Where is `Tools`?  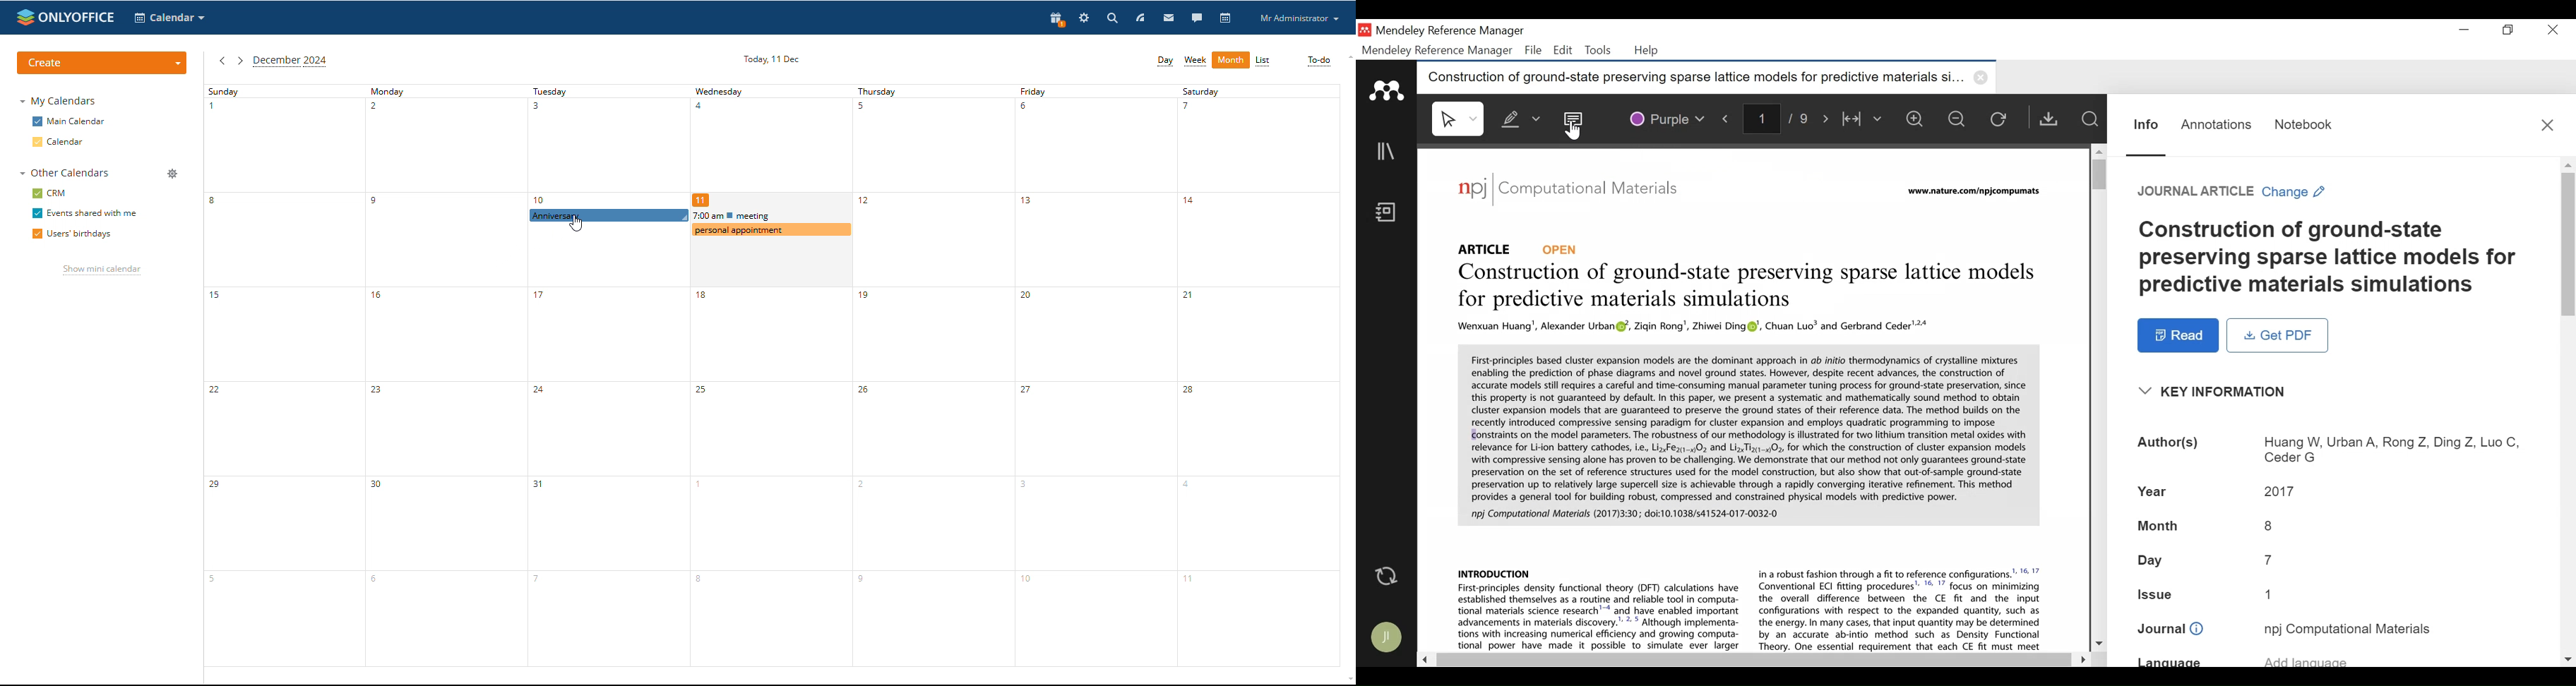 Tools is located at coordinates (1597, 50).